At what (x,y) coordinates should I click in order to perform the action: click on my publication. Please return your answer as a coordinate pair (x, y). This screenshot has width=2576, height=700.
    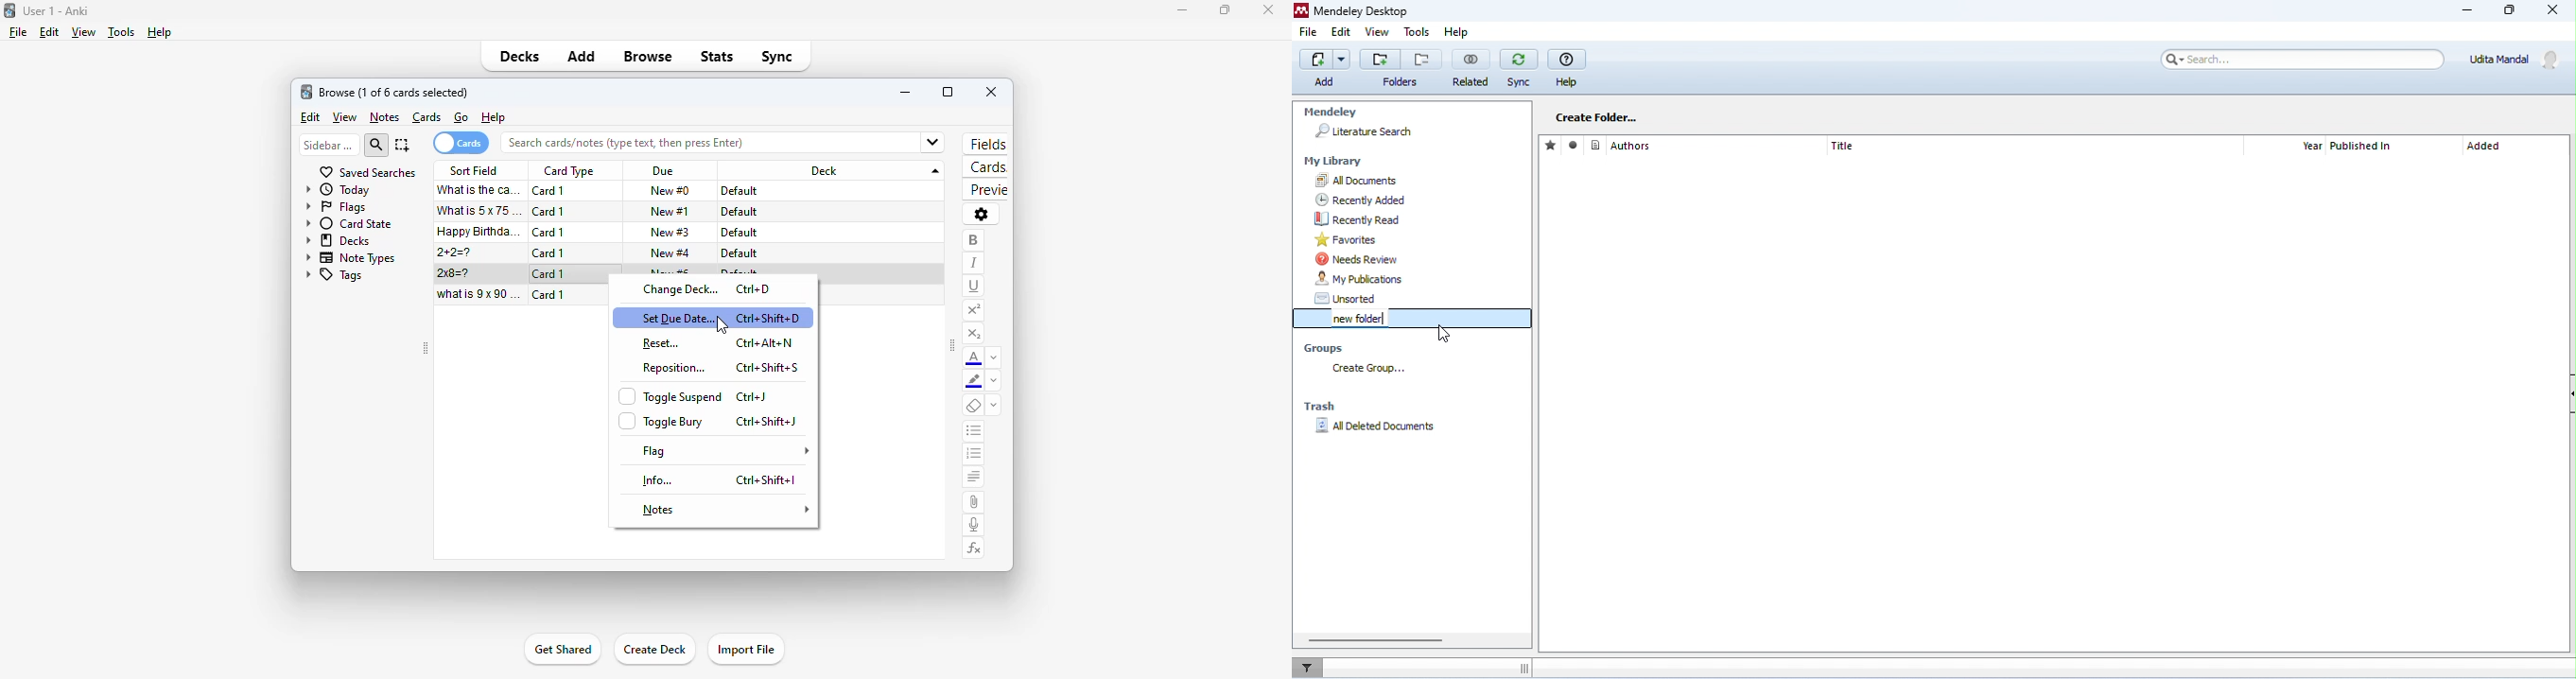
    Looking at the image, I should click on (1421, 279).